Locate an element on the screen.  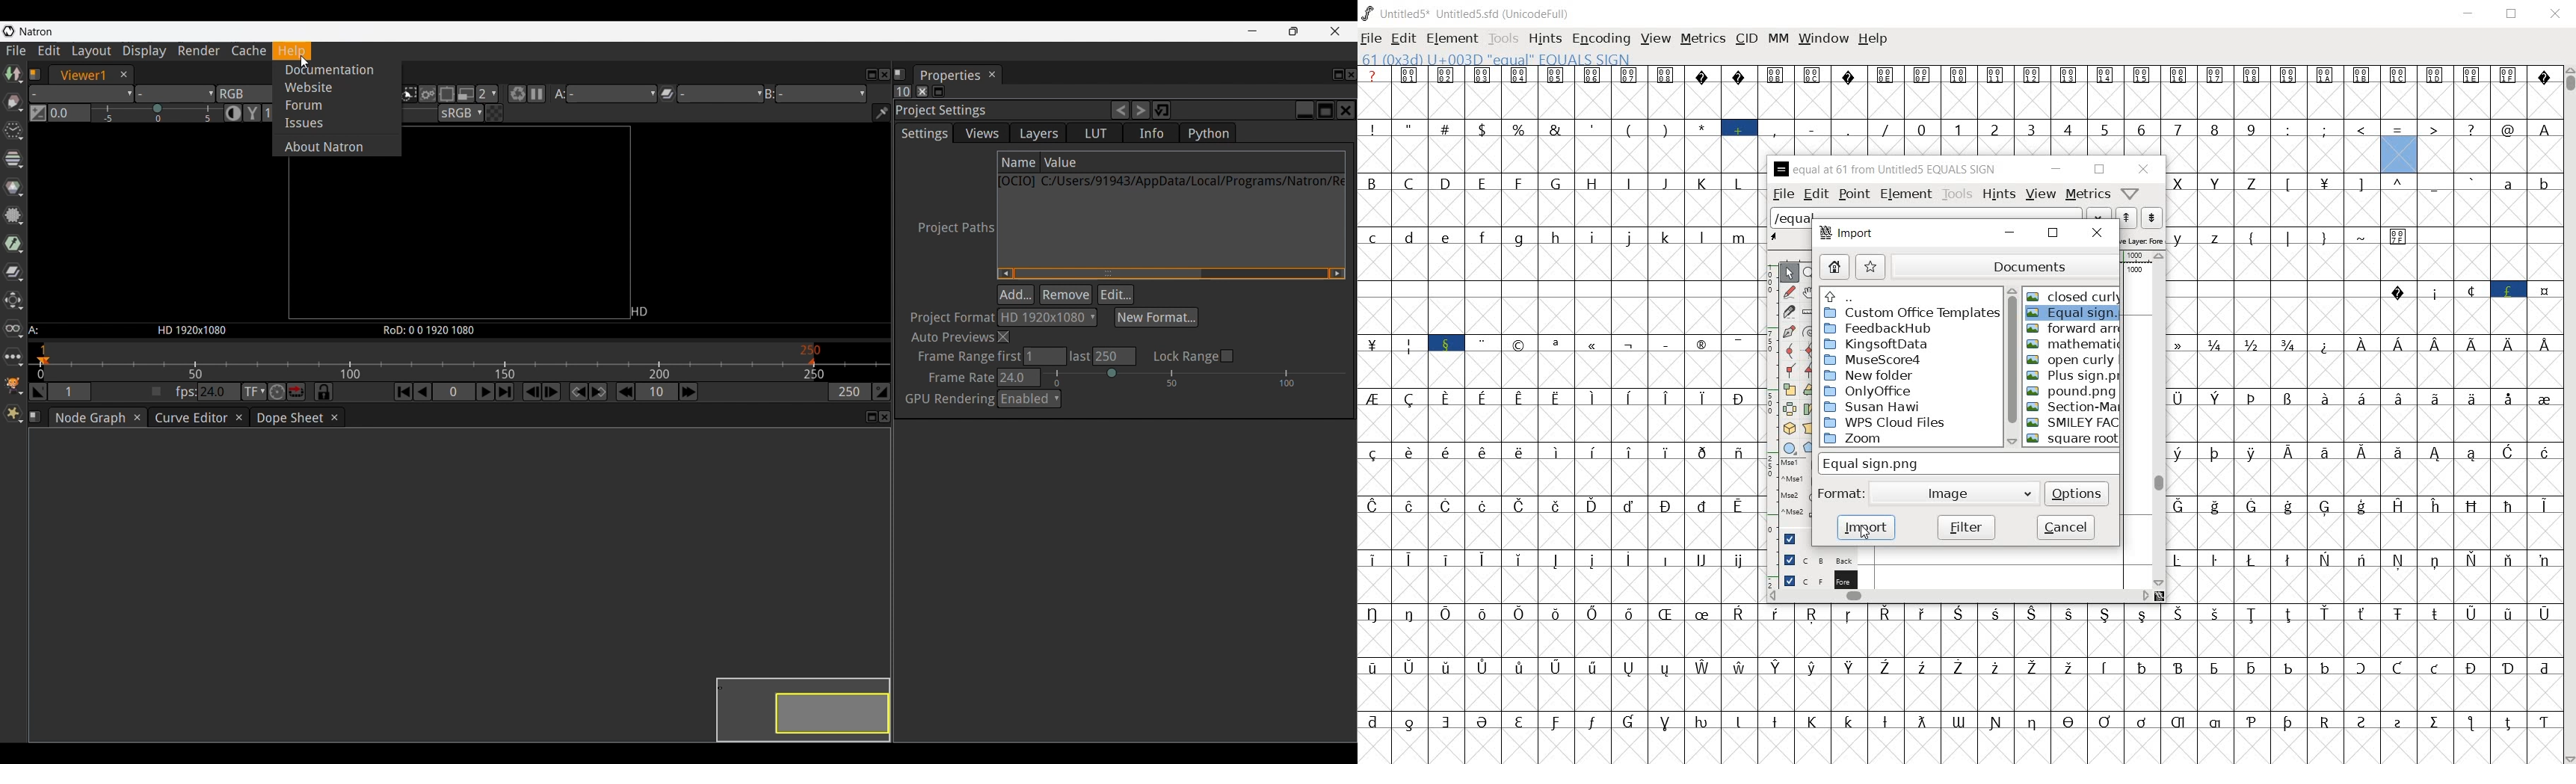
minimize is located at coordinates (2009, 235).